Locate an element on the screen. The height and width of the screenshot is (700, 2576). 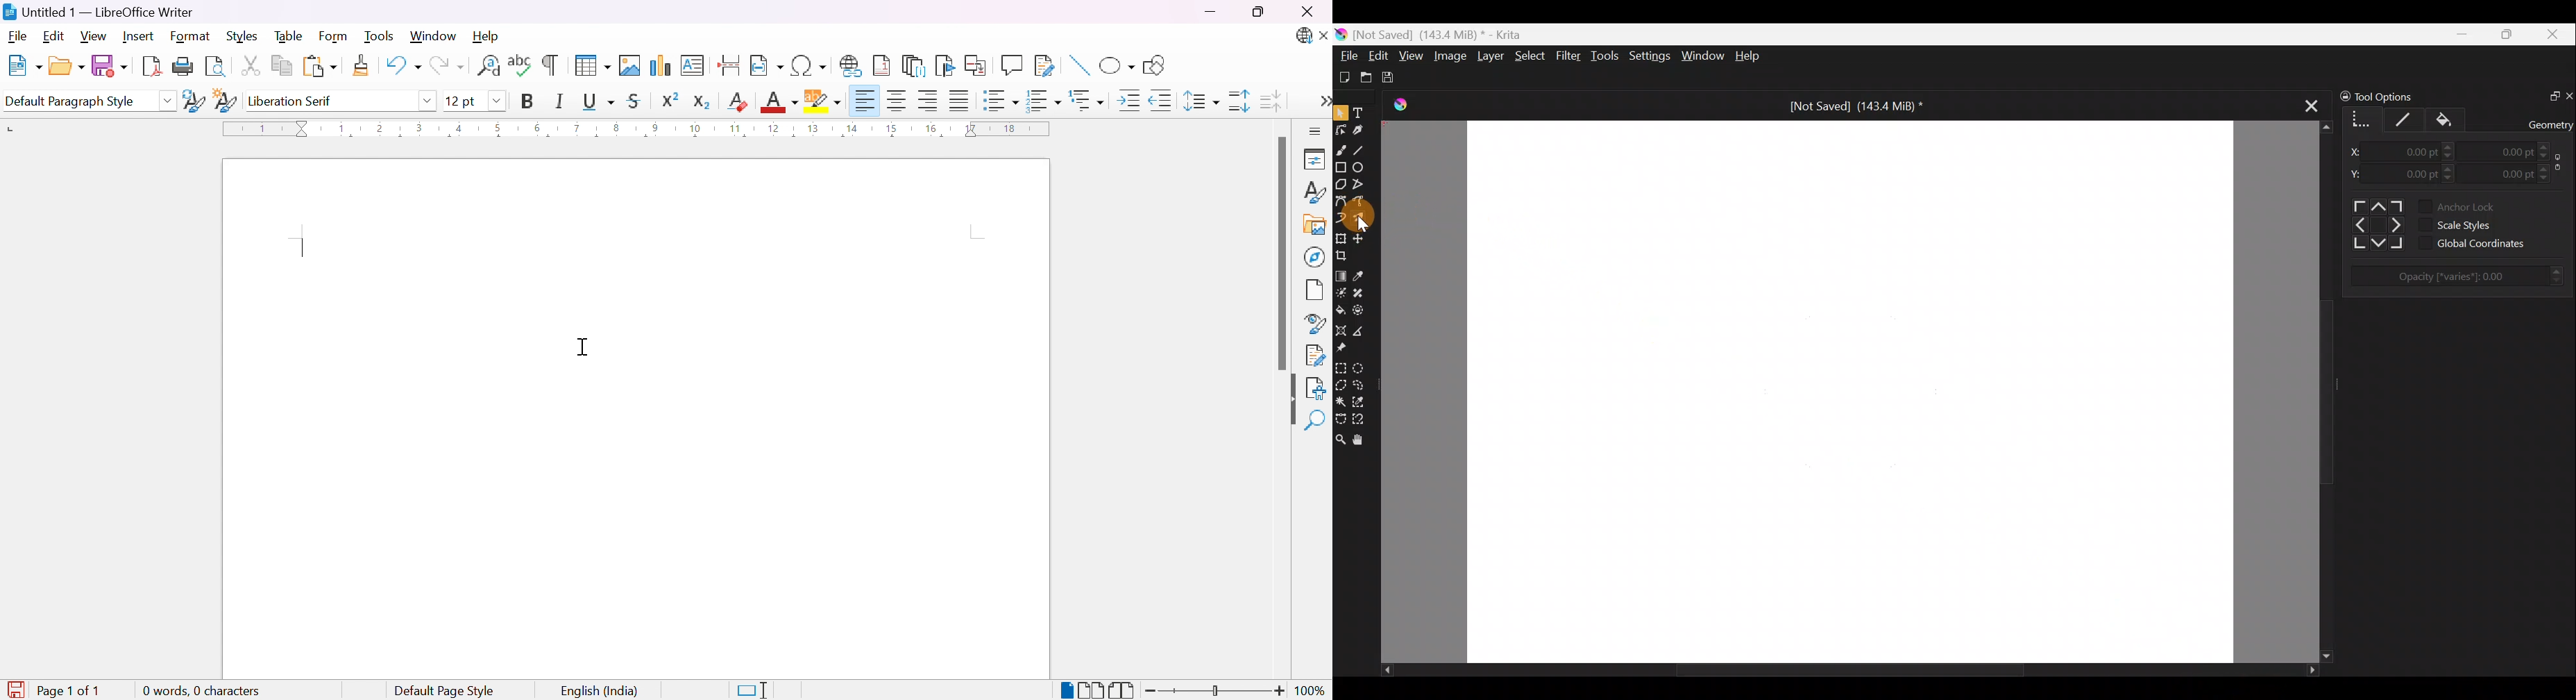
Increase indent  is located at coordinates (1131, 103).